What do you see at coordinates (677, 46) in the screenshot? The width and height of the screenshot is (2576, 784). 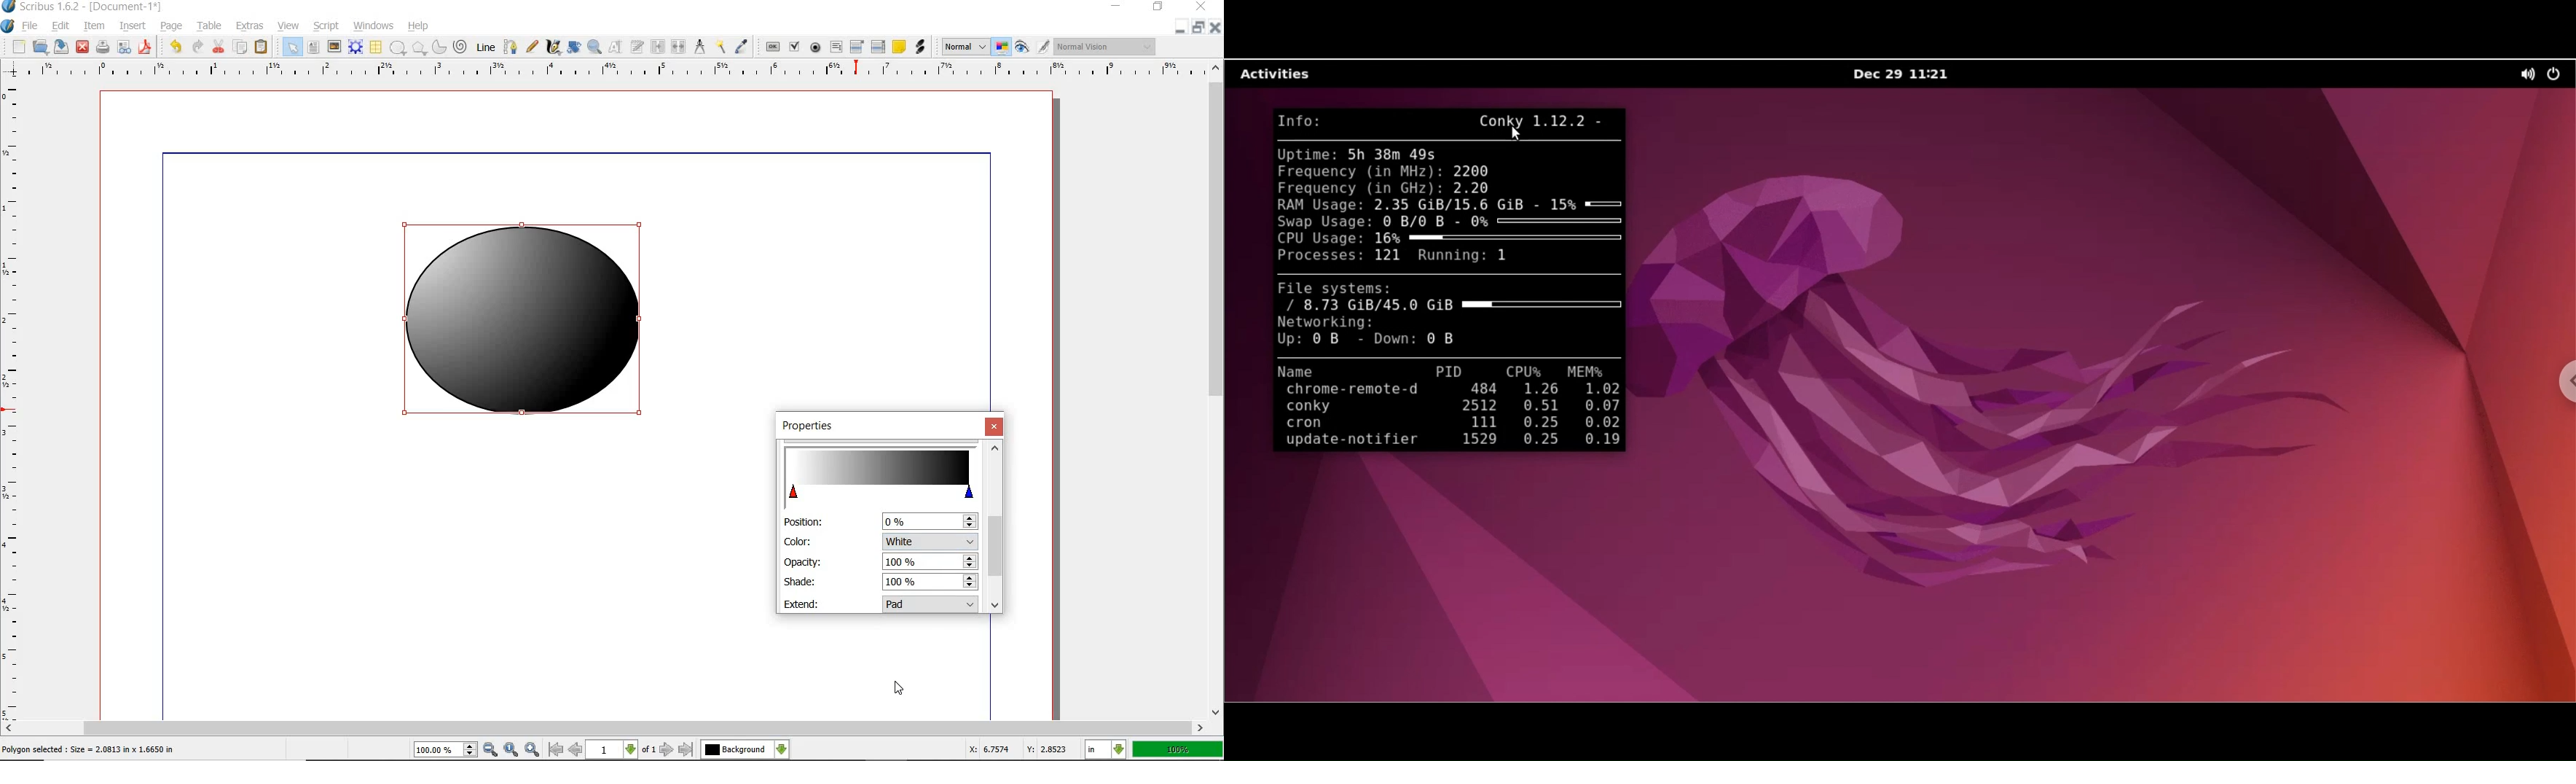 I see `UNLINK TEXT FRAME` at bounding box center [677, 46].